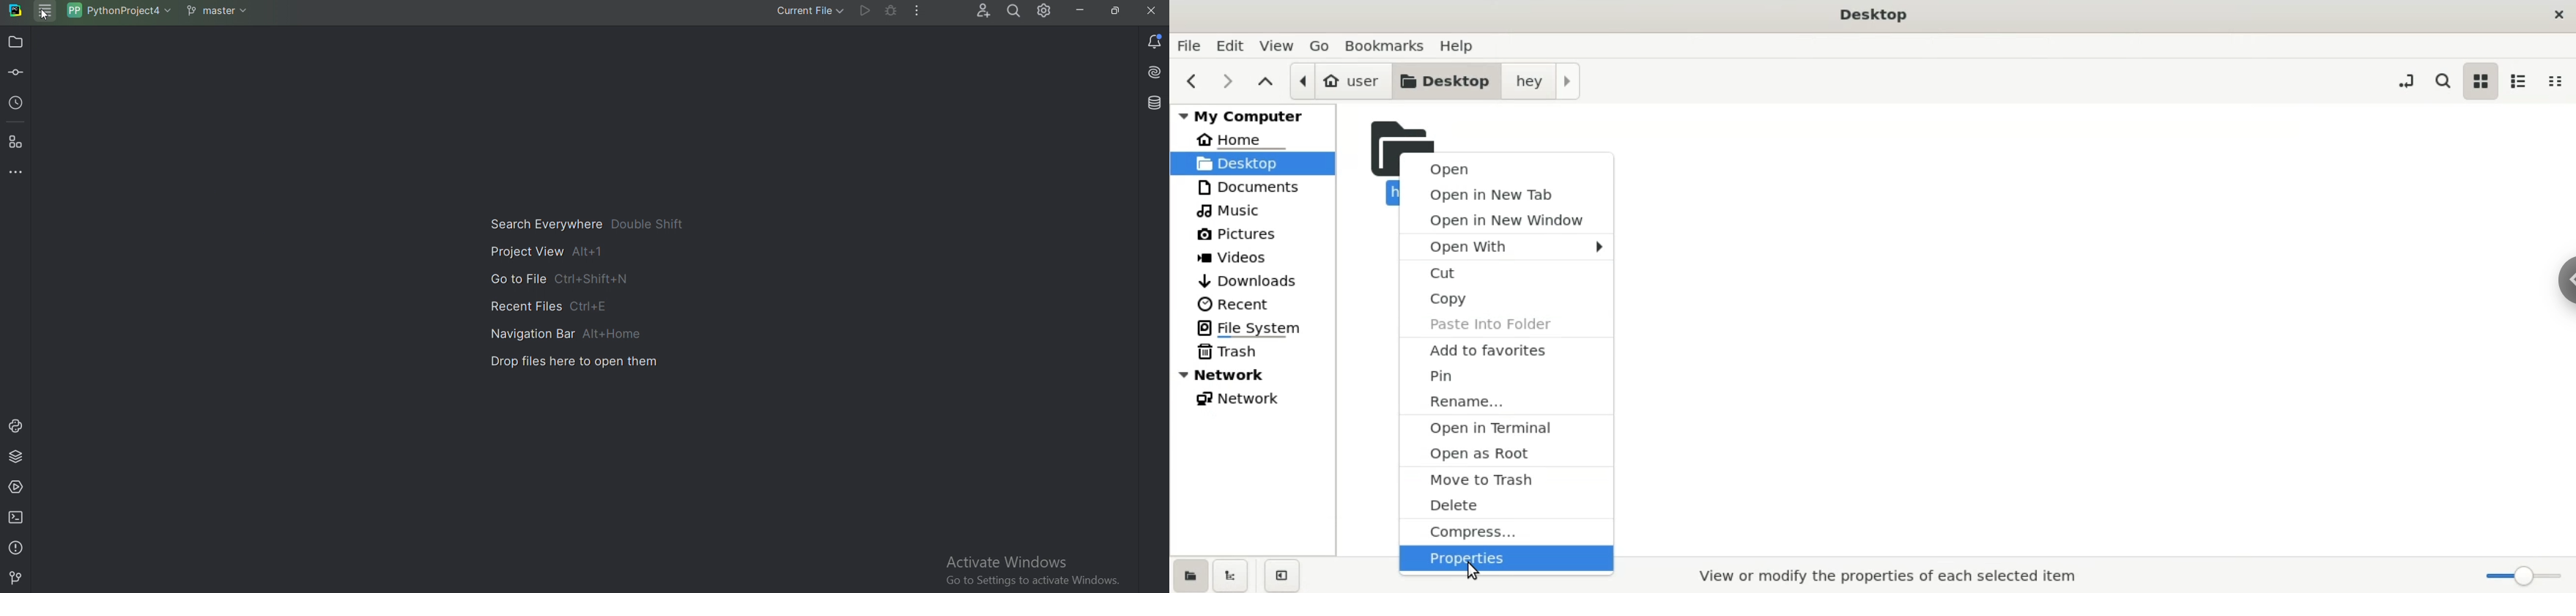 The height and width of the screenshot is (616, 2576). What do you see at coordinates (1081, 11) in the screenshot?
I see `minimize` at bounding box center [1081, 11].